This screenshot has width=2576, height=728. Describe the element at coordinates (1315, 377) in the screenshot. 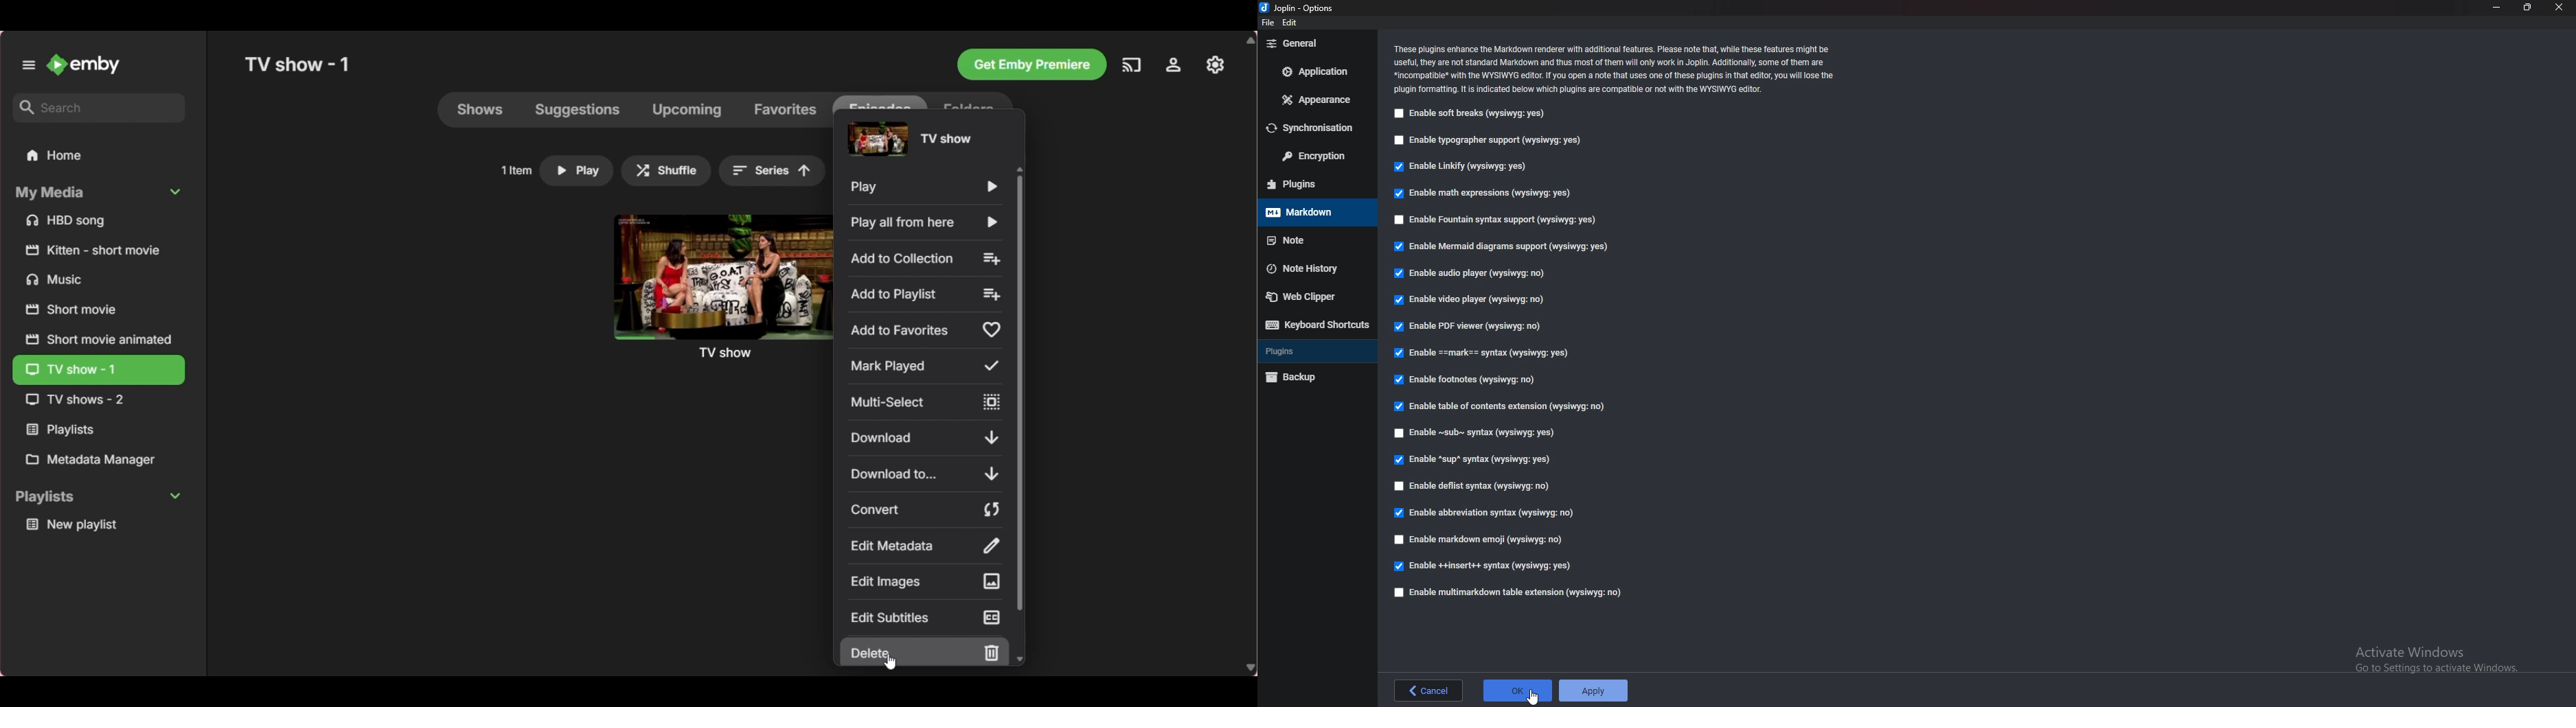

I see `backup` at that location.